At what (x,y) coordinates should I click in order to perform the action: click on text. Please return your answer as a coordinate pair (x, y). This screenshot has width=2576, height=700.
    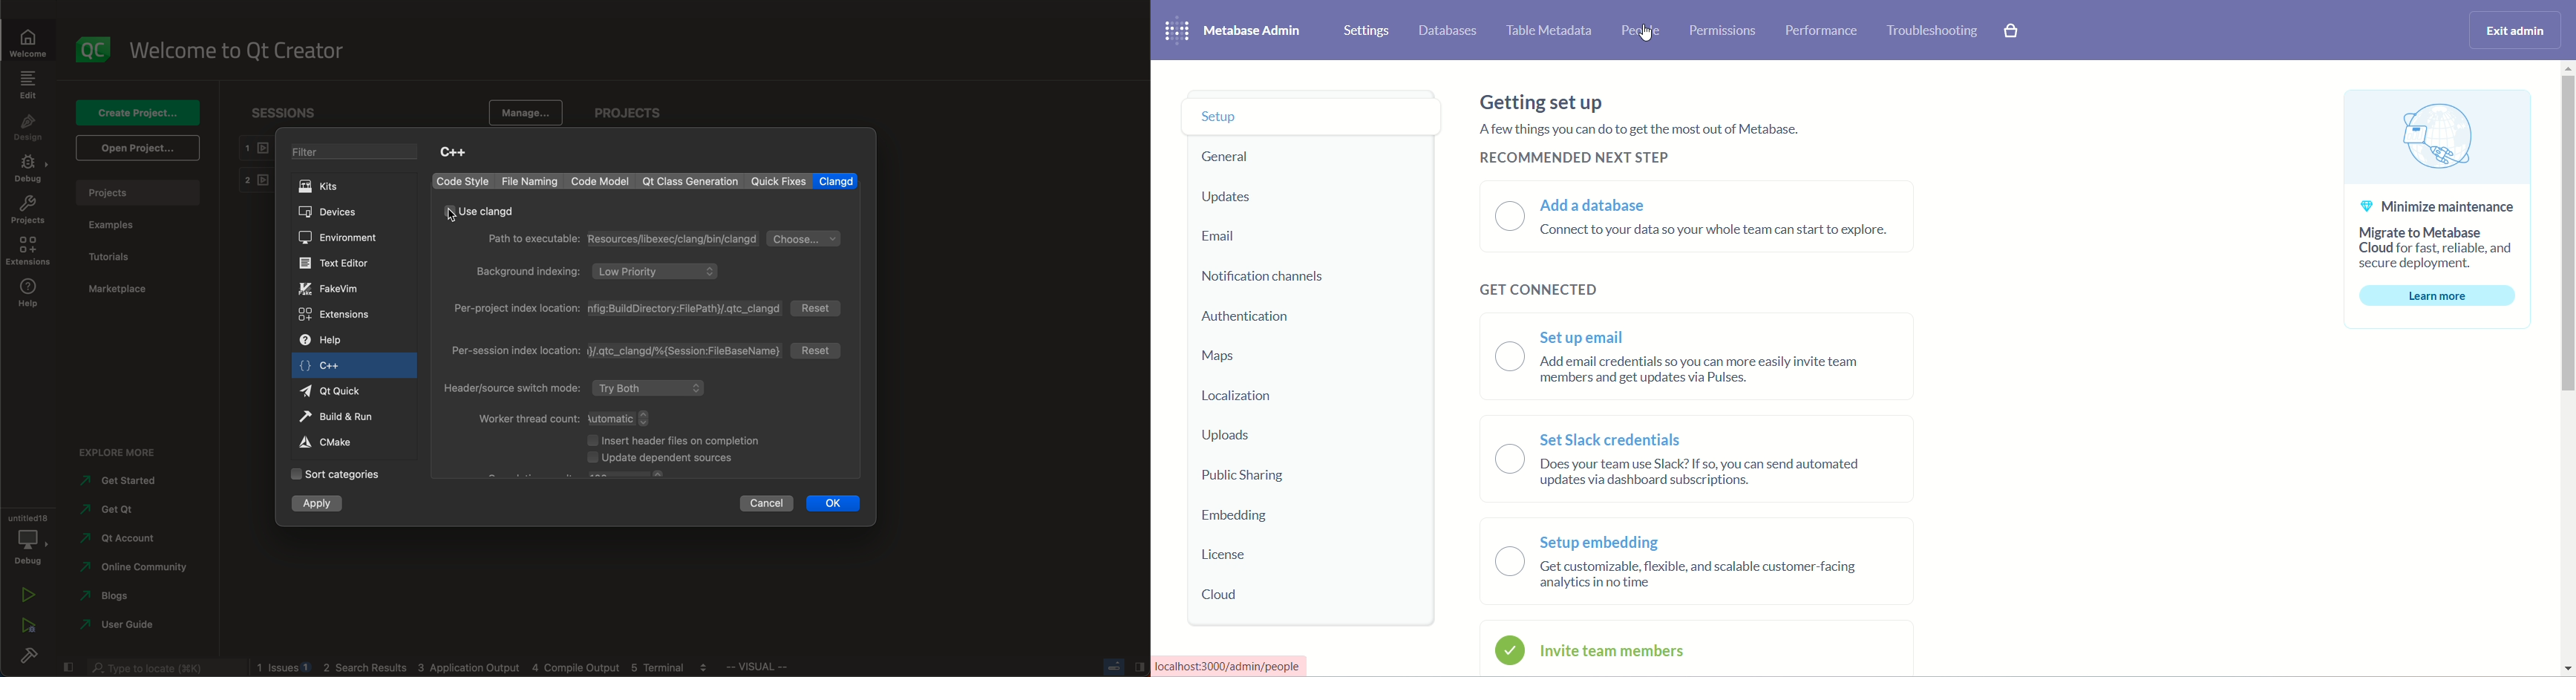
    Looking at the image, I should click on (1702, 477).